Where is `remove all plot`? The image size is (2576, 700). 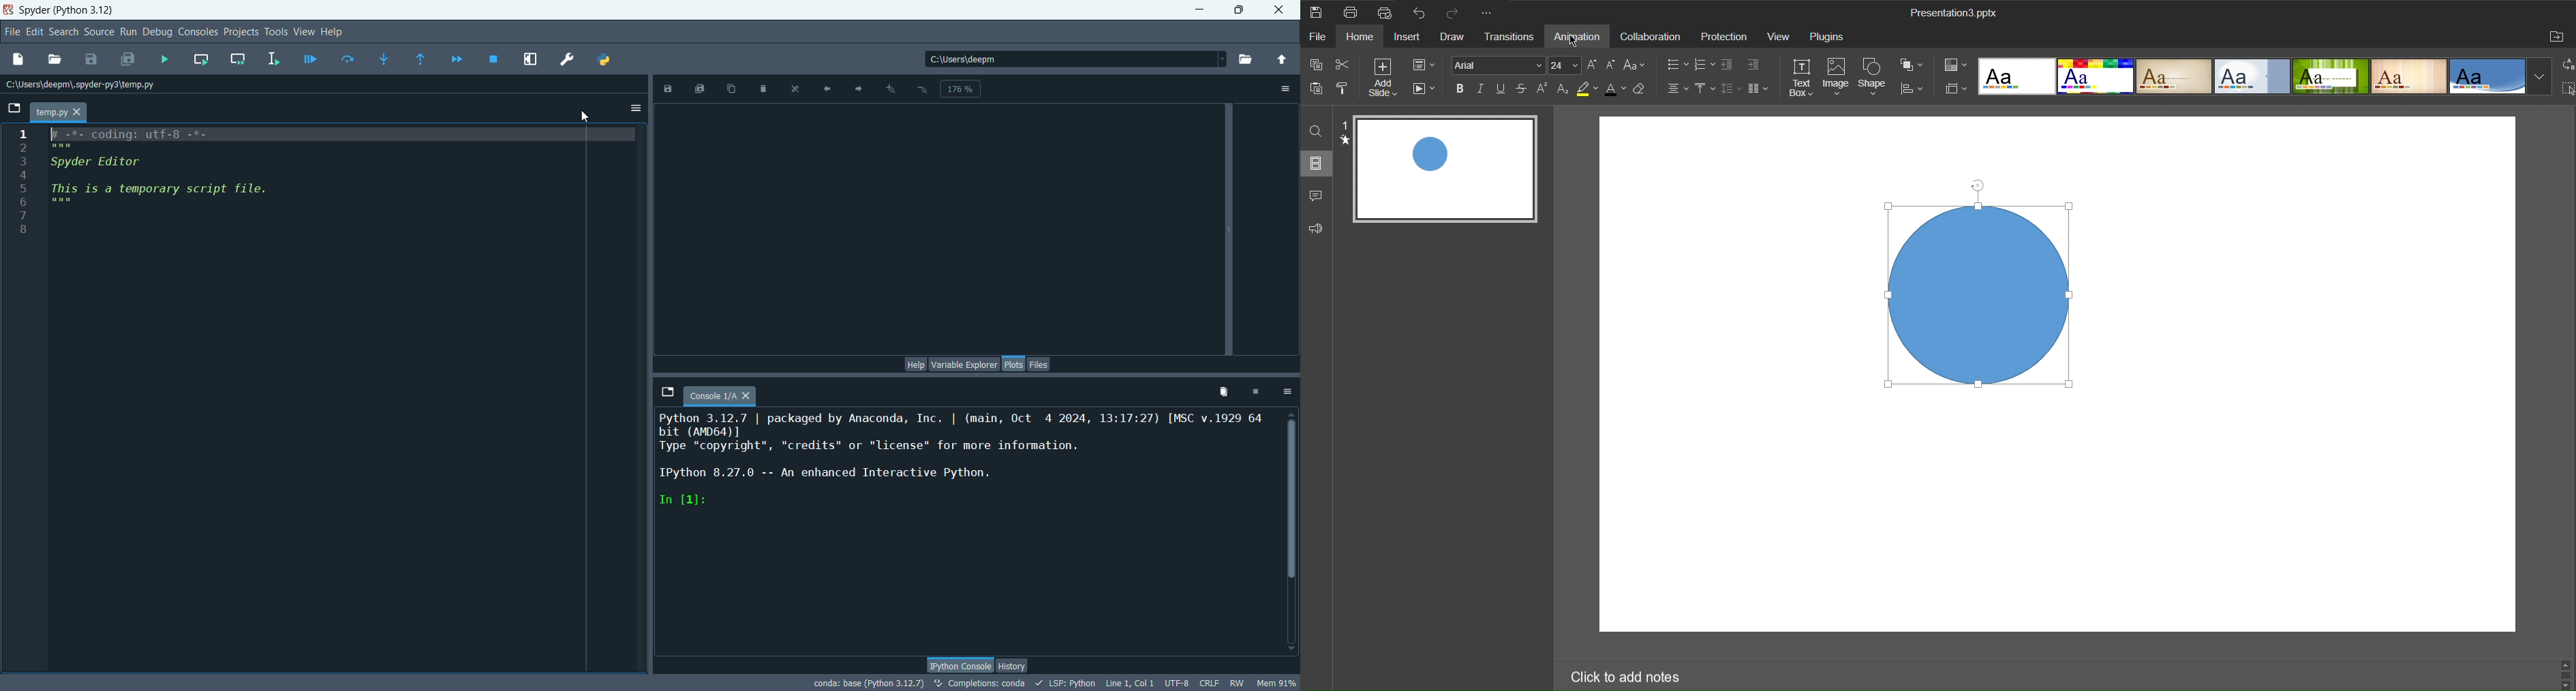
remove all plot is located at coordinates (797, 88).